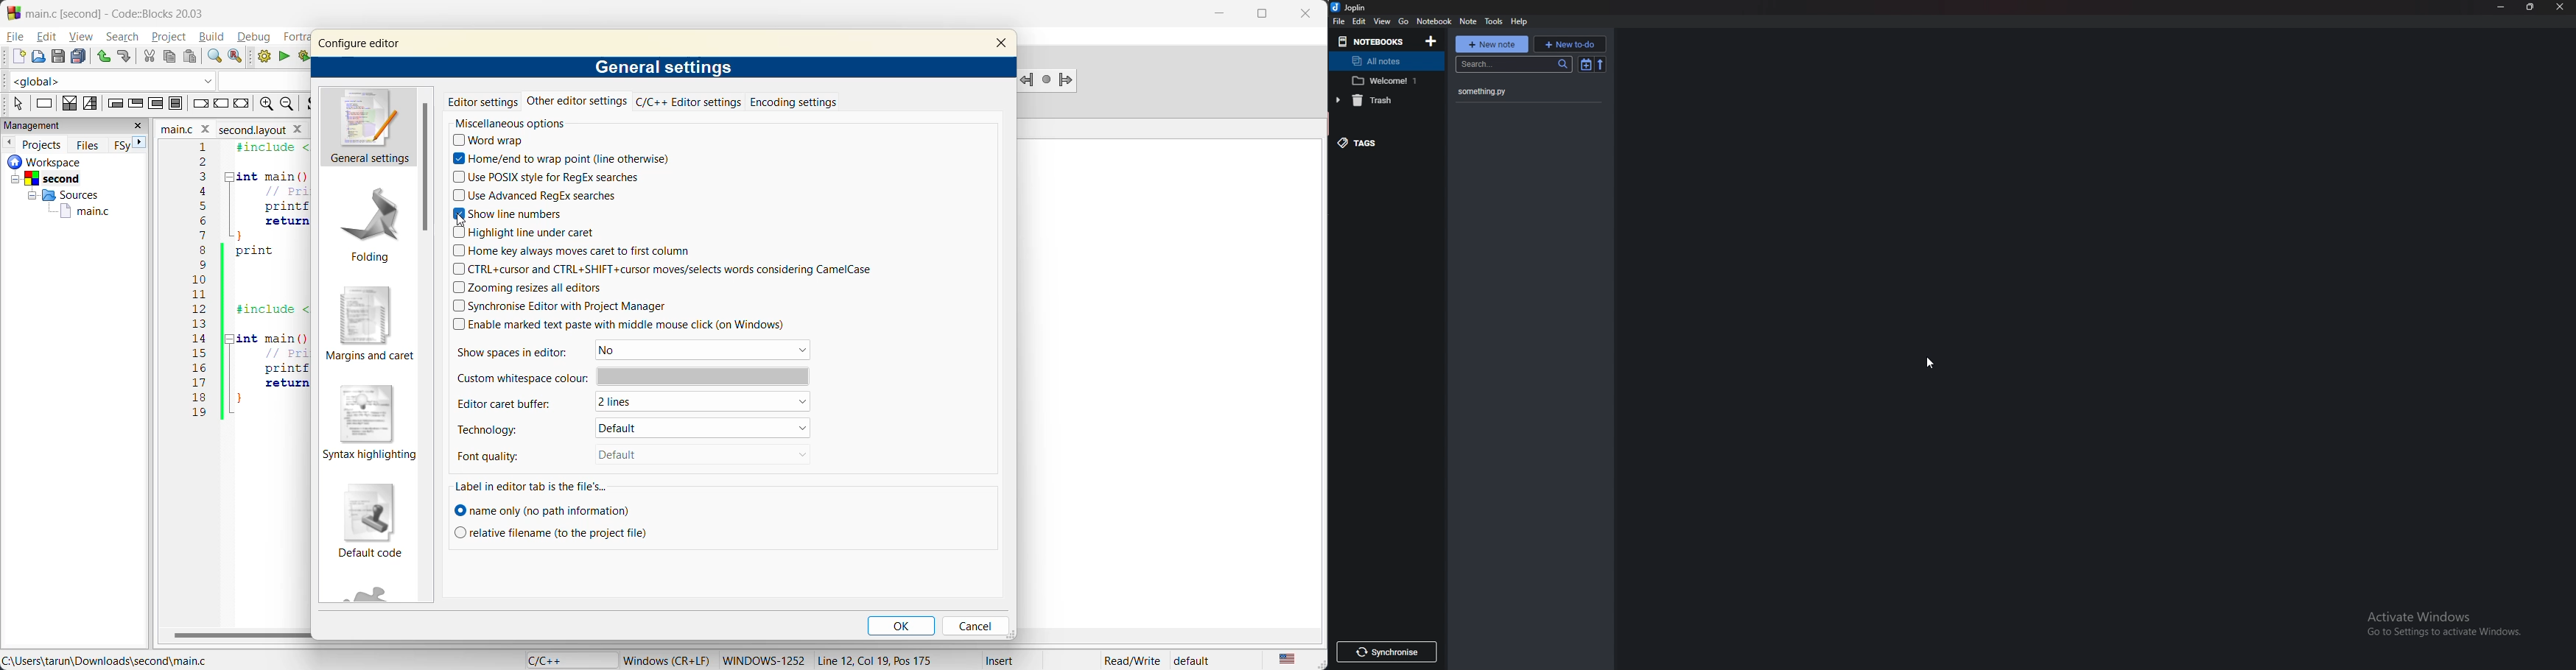 The width and height of the screenshot is (2576, 672). Describe the element at coordinates (1386, 651) in the screenshot. I see `Synchronize` at that location.